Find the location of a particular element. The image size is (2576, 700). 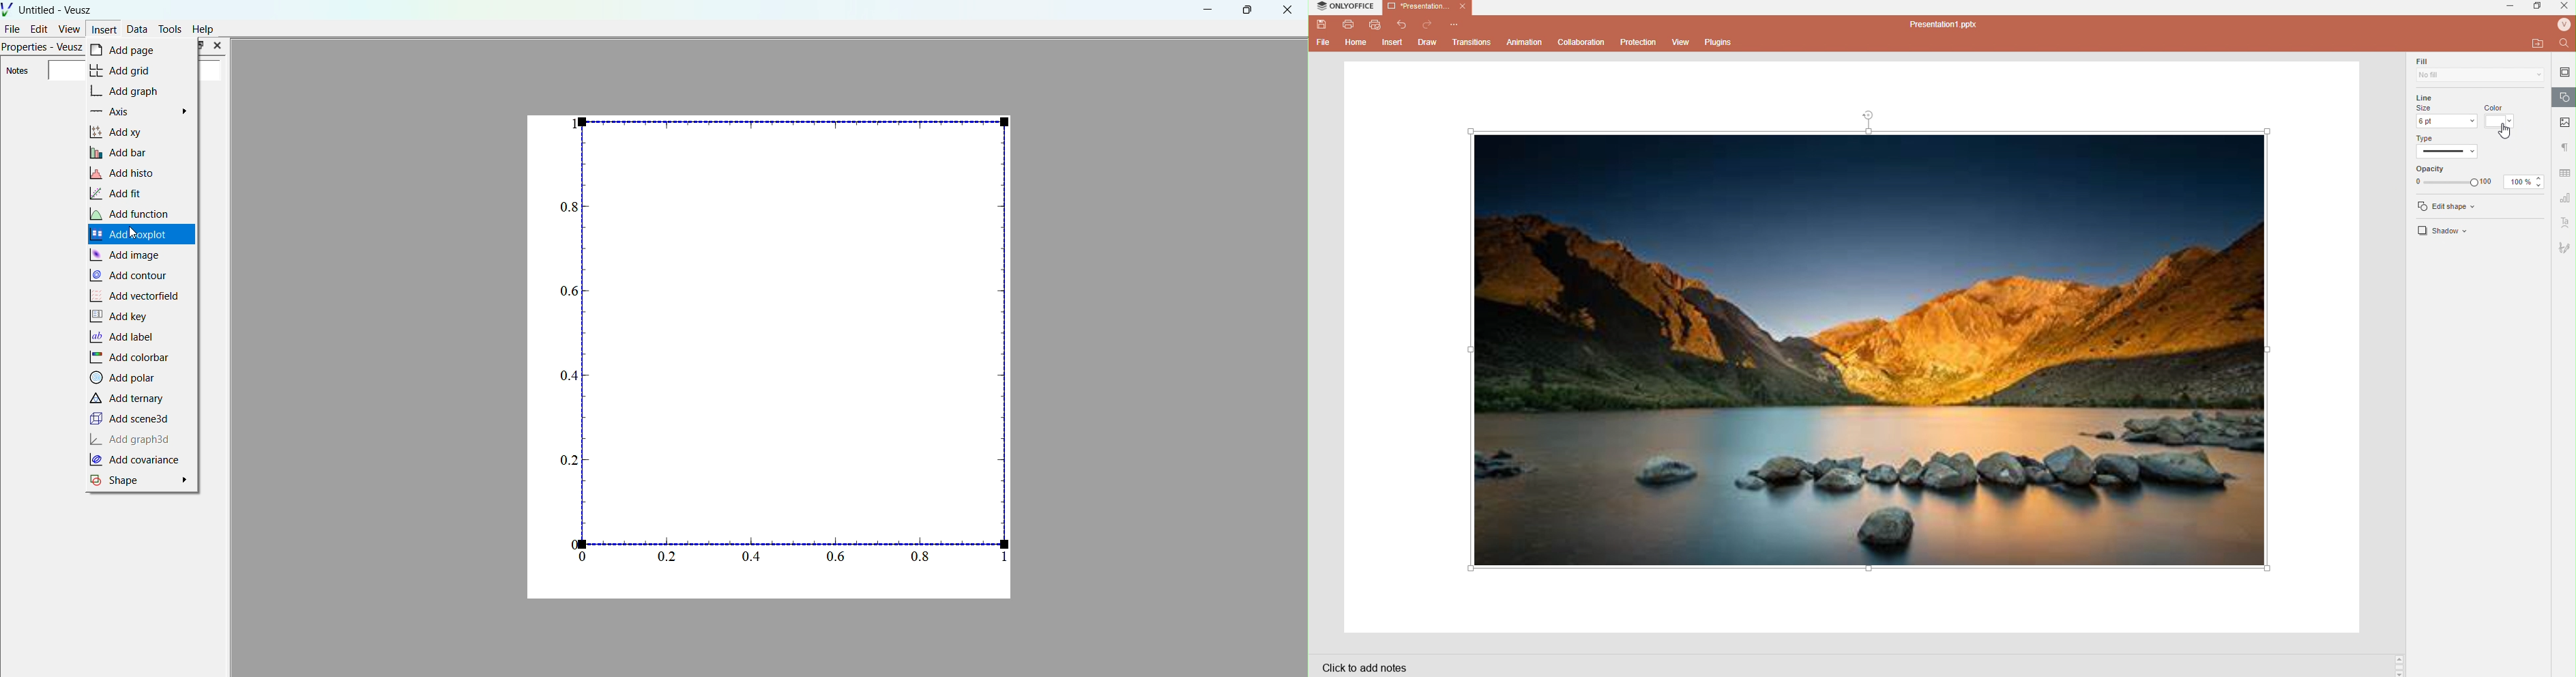

Paragraph settings is located at coordinates (2567, 147).